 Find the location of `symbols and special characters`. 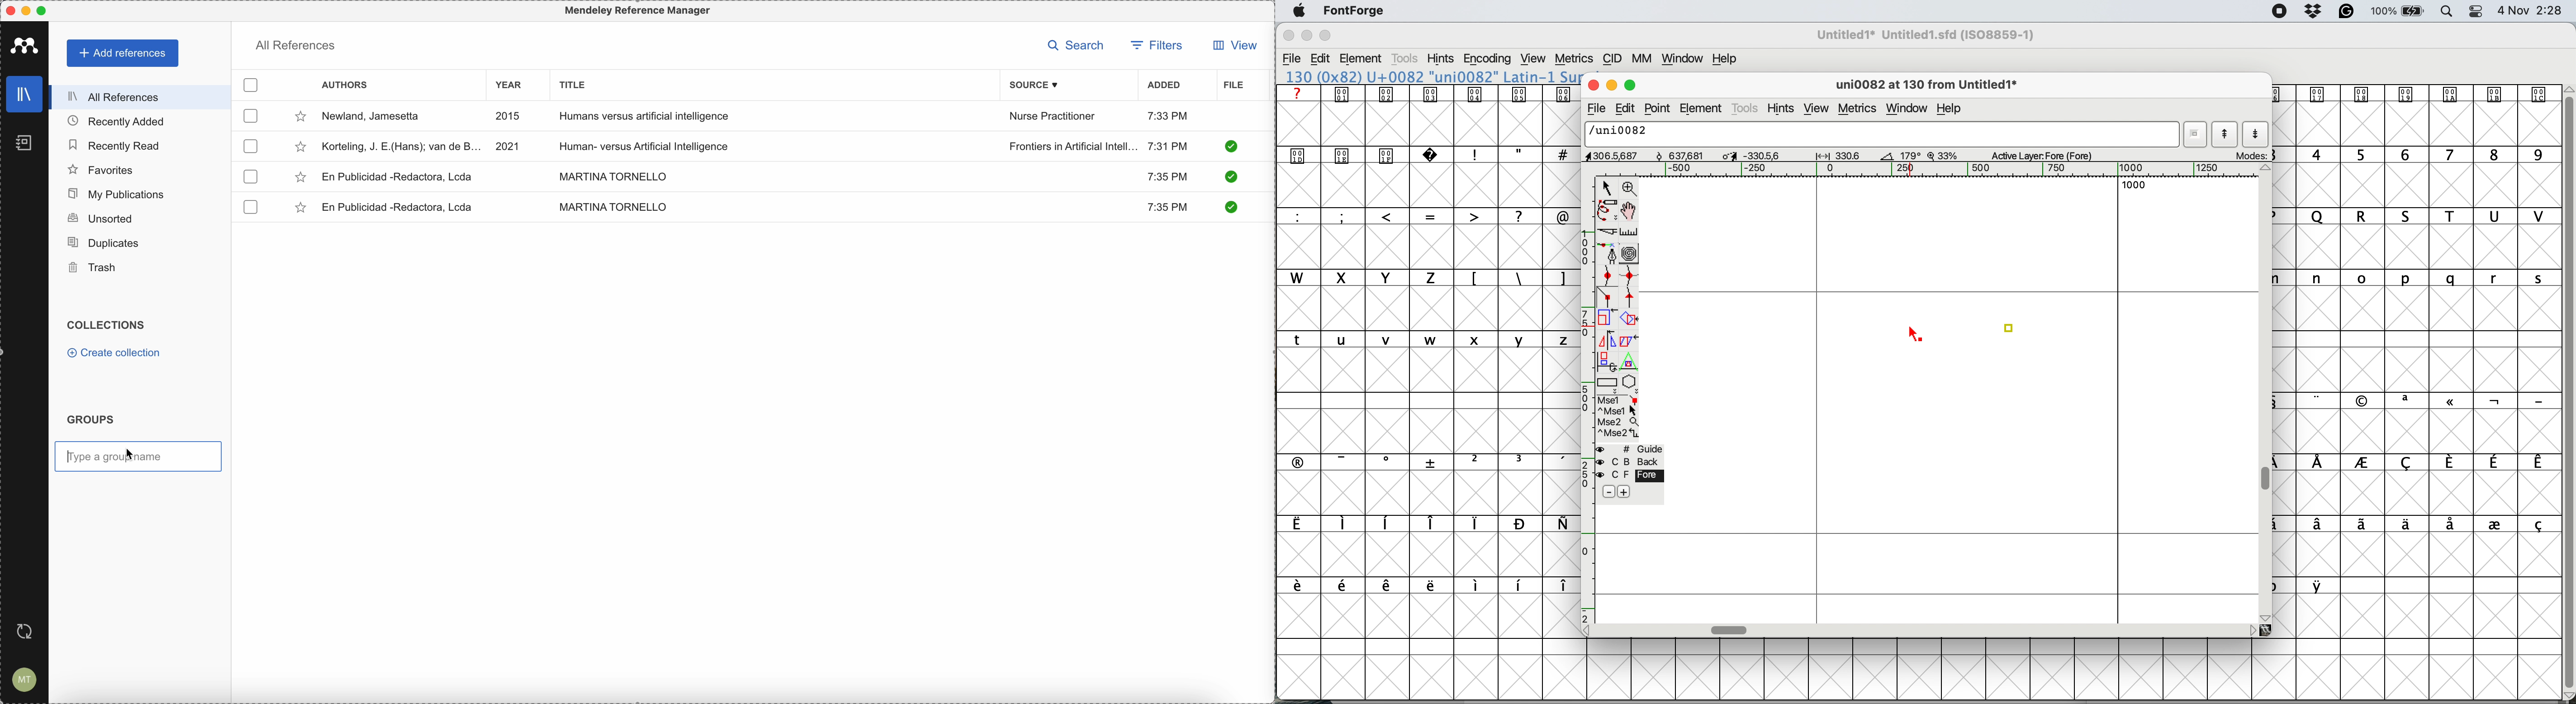

symbols and special characters is located at coordinates (1436, 156).